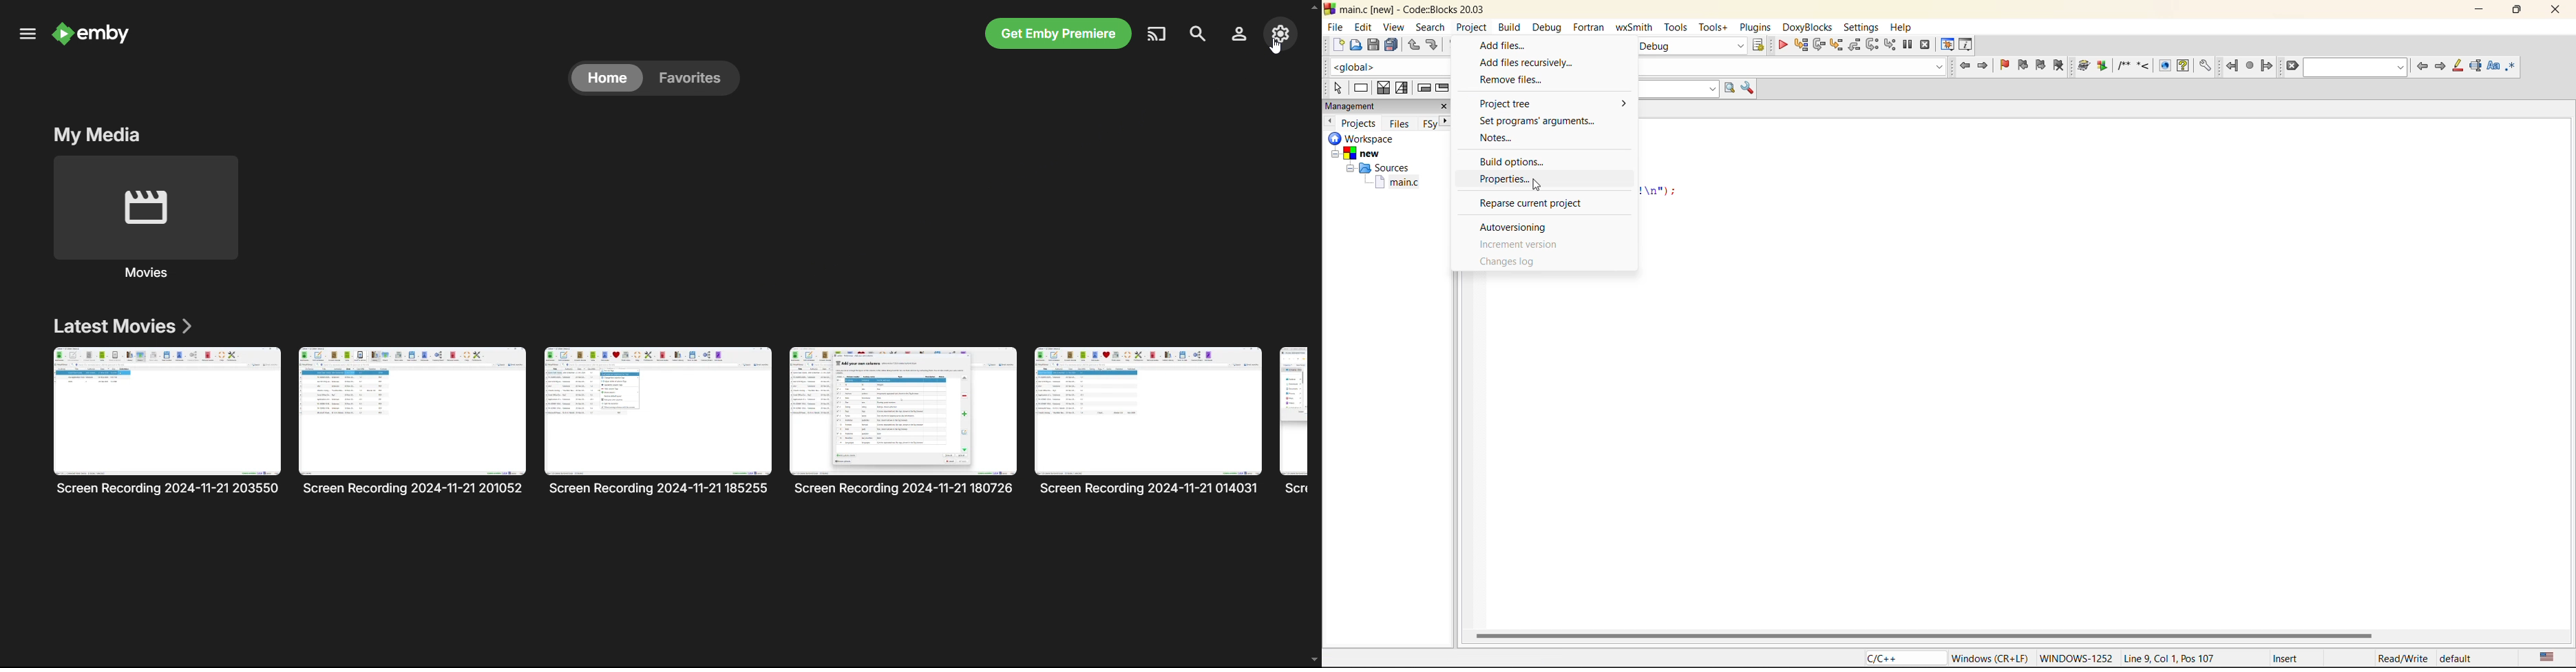  Describe the element at coordinates (1403, 88) in the screenshot. I see `selection` at that location.